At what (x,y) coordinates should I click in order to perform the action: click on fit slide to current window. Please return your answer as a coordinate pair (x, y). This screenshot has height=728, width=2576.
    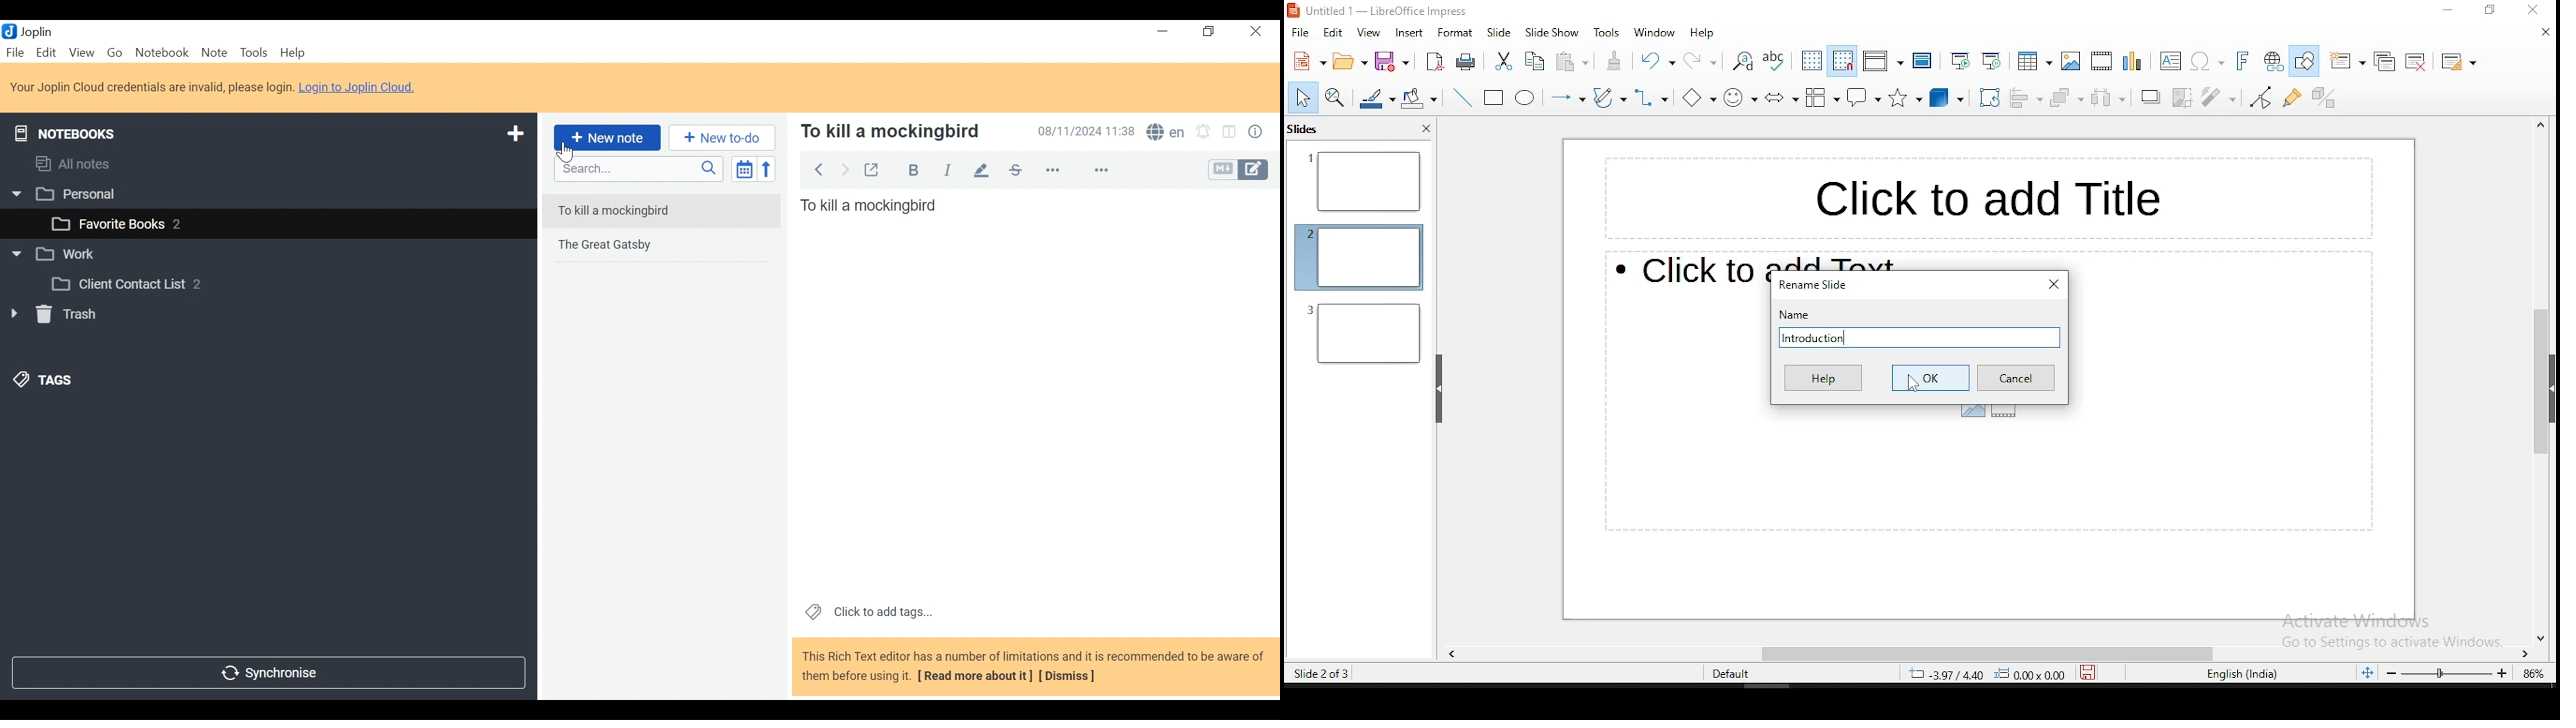
    Looking at the image, I should click on (2364, 673).